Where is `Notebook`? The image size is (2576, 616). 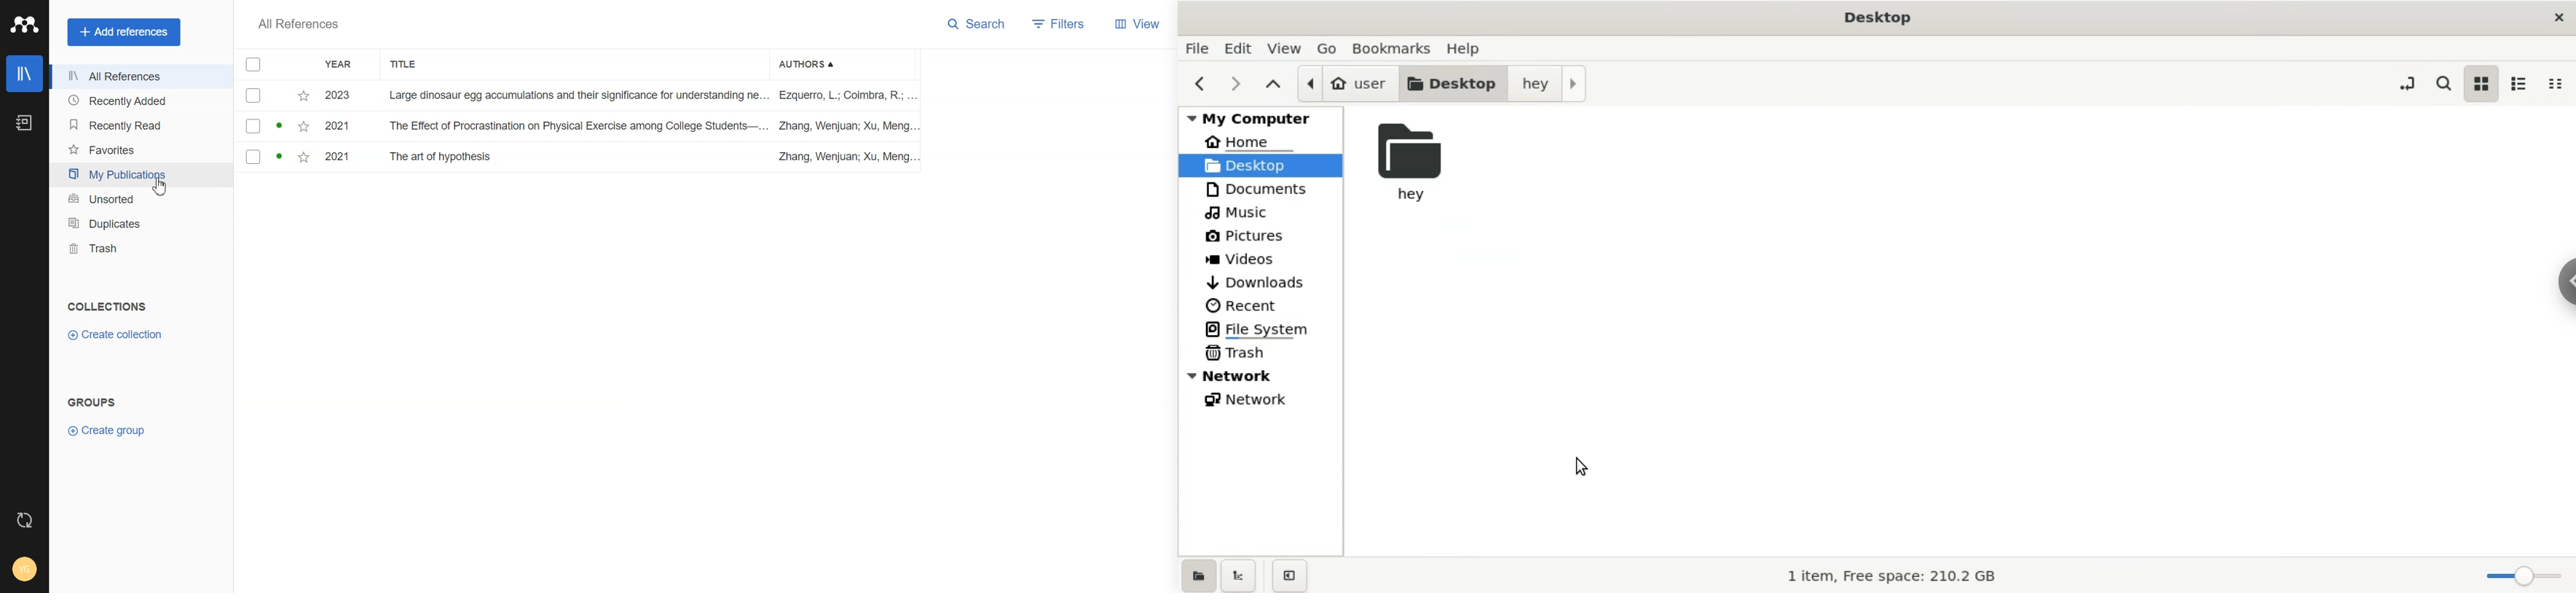
Notebook is located at coordinates (25, 123).